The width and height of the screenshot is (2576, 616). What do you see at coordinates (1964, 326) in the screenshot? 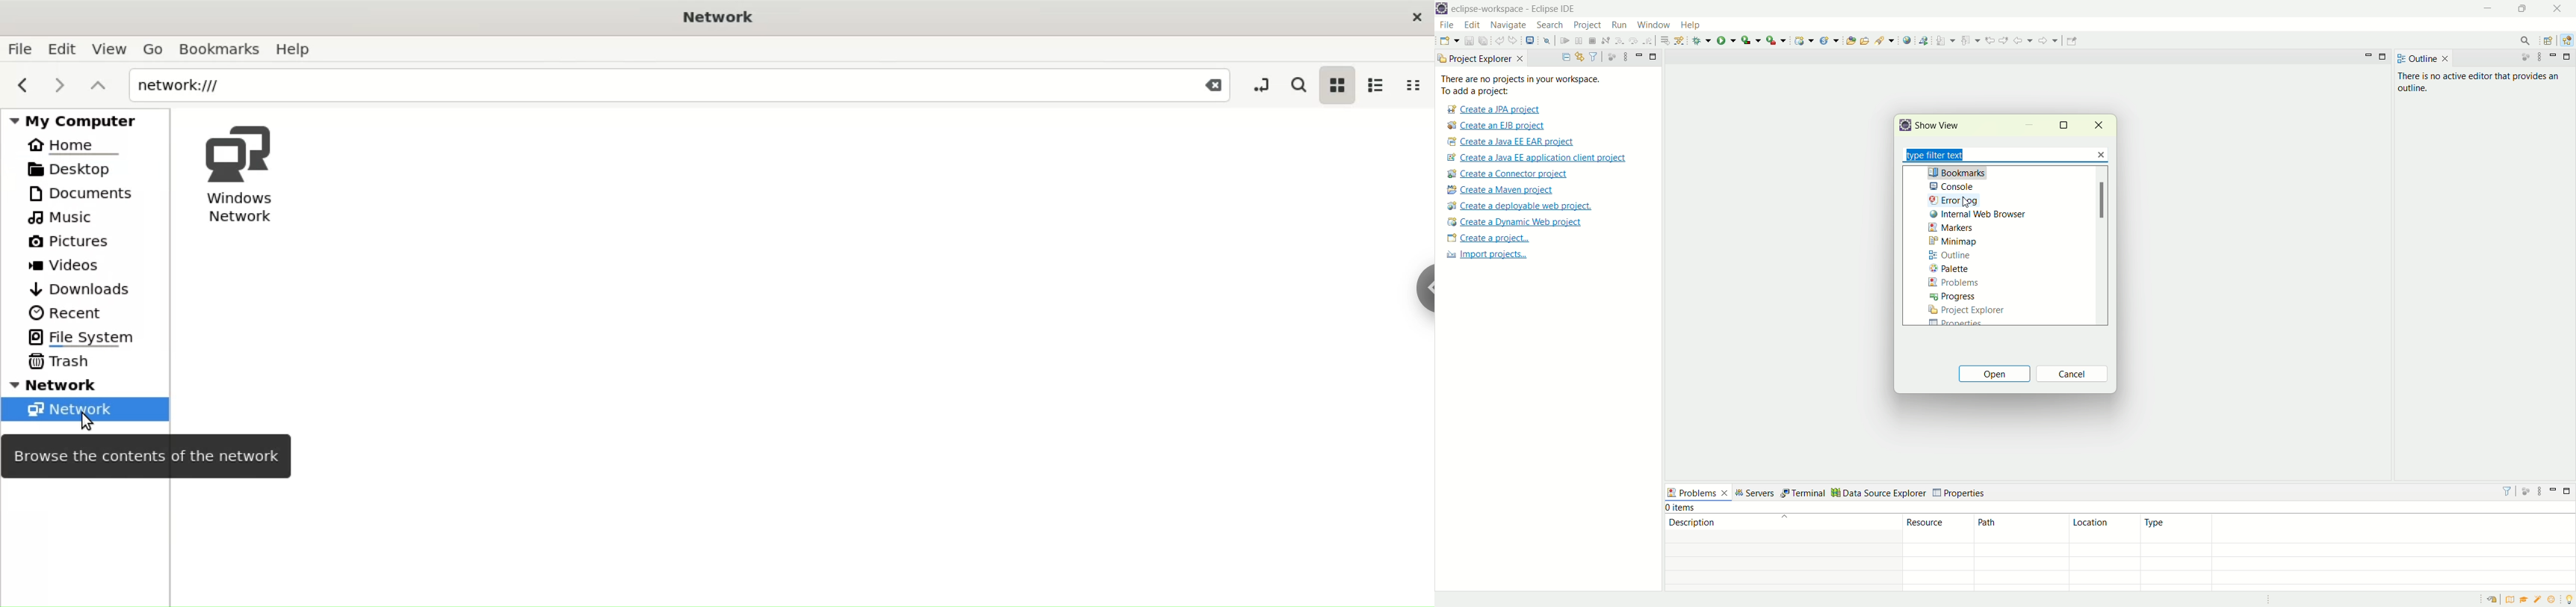
I see `Properties` at bounding box center [1964, 326].